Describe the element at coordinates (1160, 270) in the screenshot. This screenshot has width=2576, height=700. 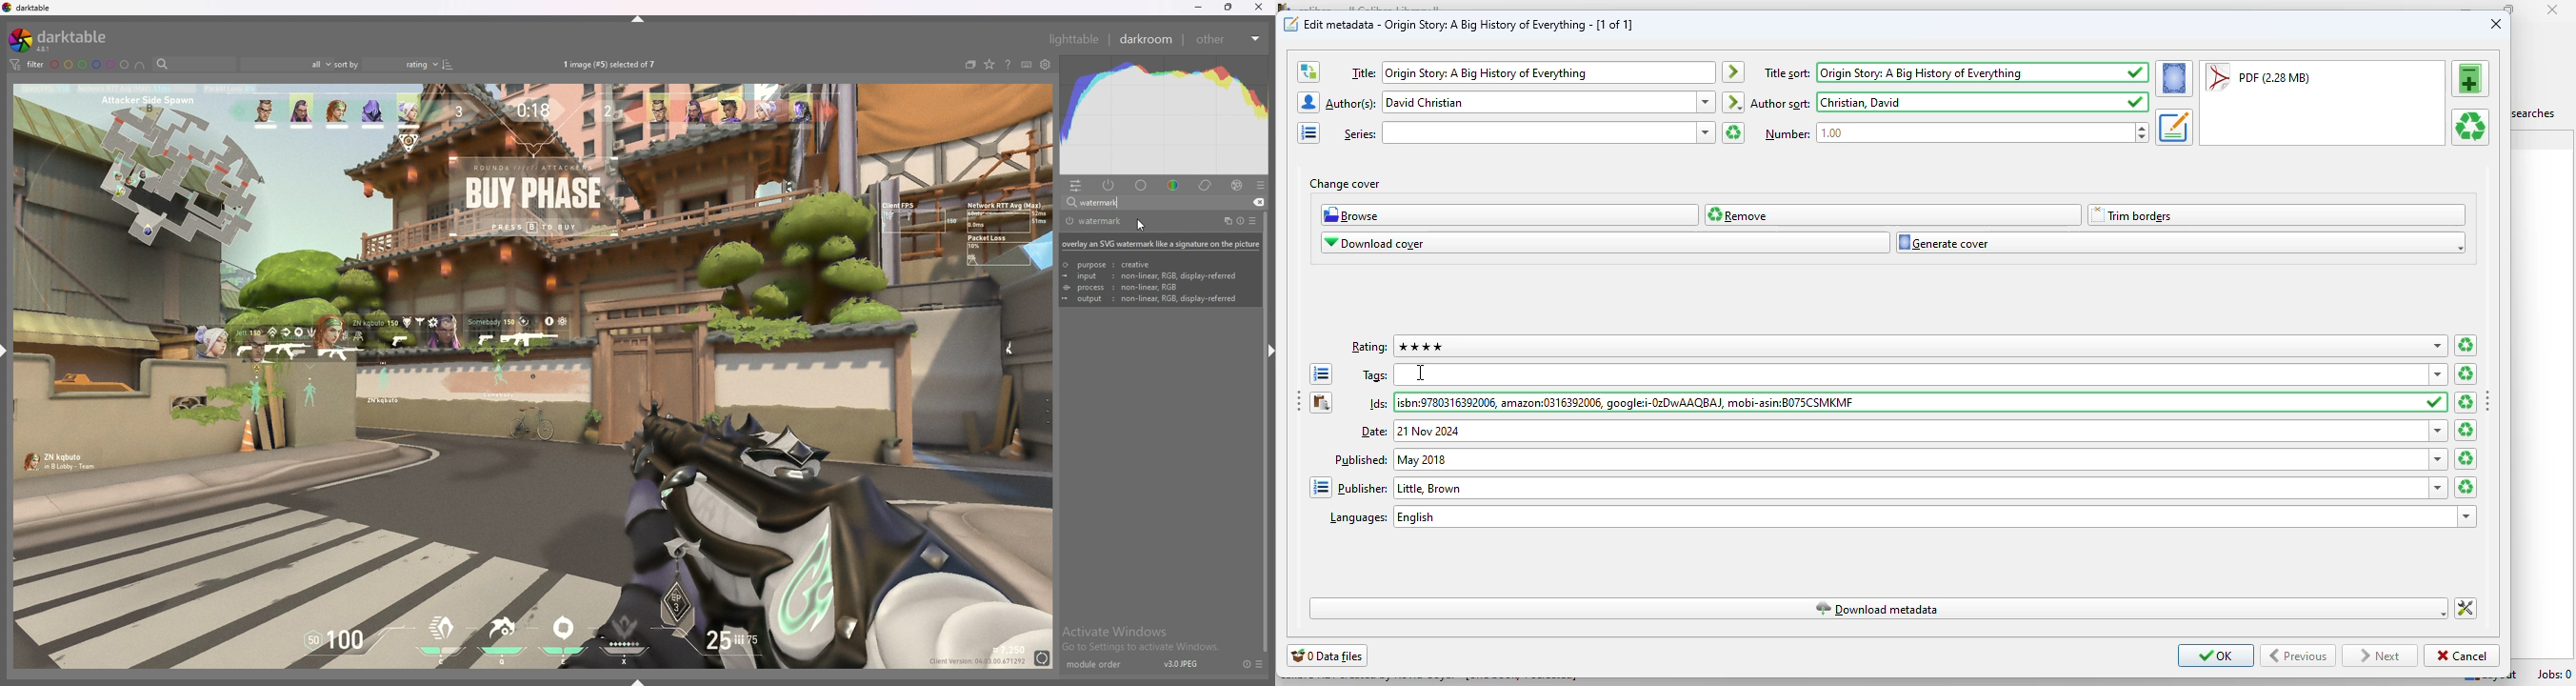
I see `tooltip` at that location.